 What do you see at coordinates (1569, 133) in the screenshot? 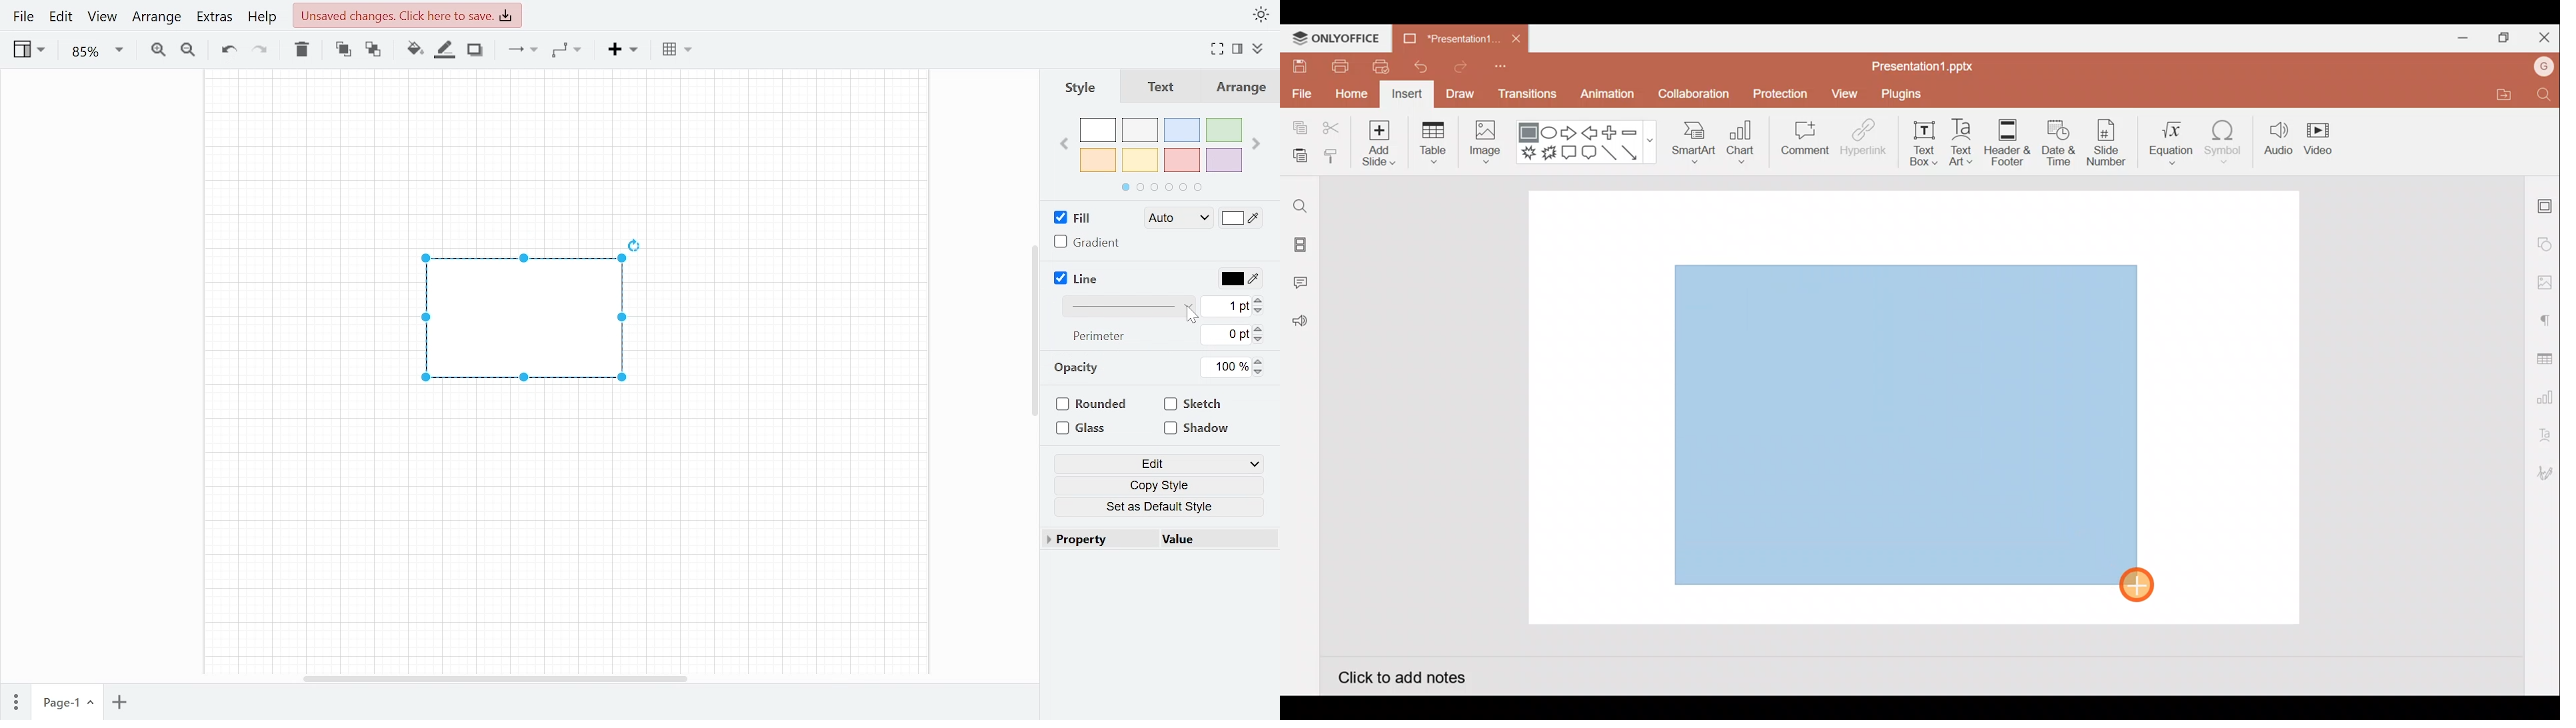
I see `Right arrow` at bounding box center [1569, 133].